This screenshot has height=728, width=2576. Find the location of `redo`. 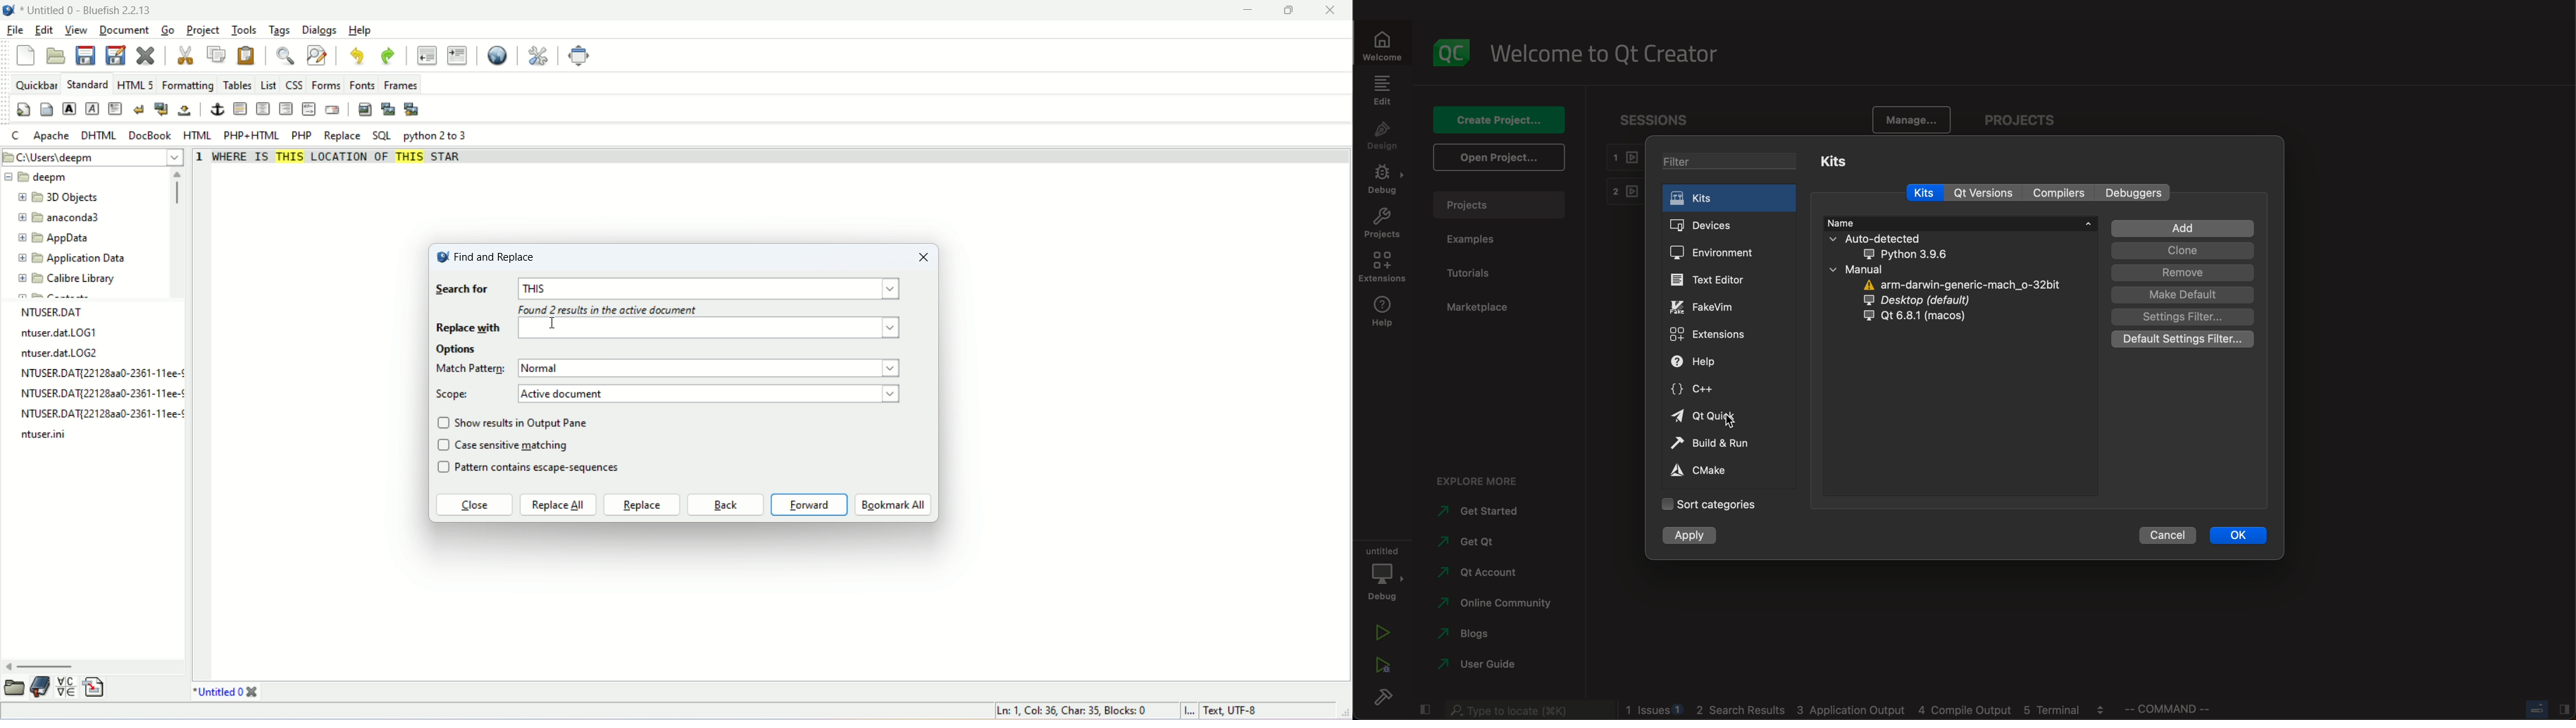

redo is located at coordinates (388, 56).